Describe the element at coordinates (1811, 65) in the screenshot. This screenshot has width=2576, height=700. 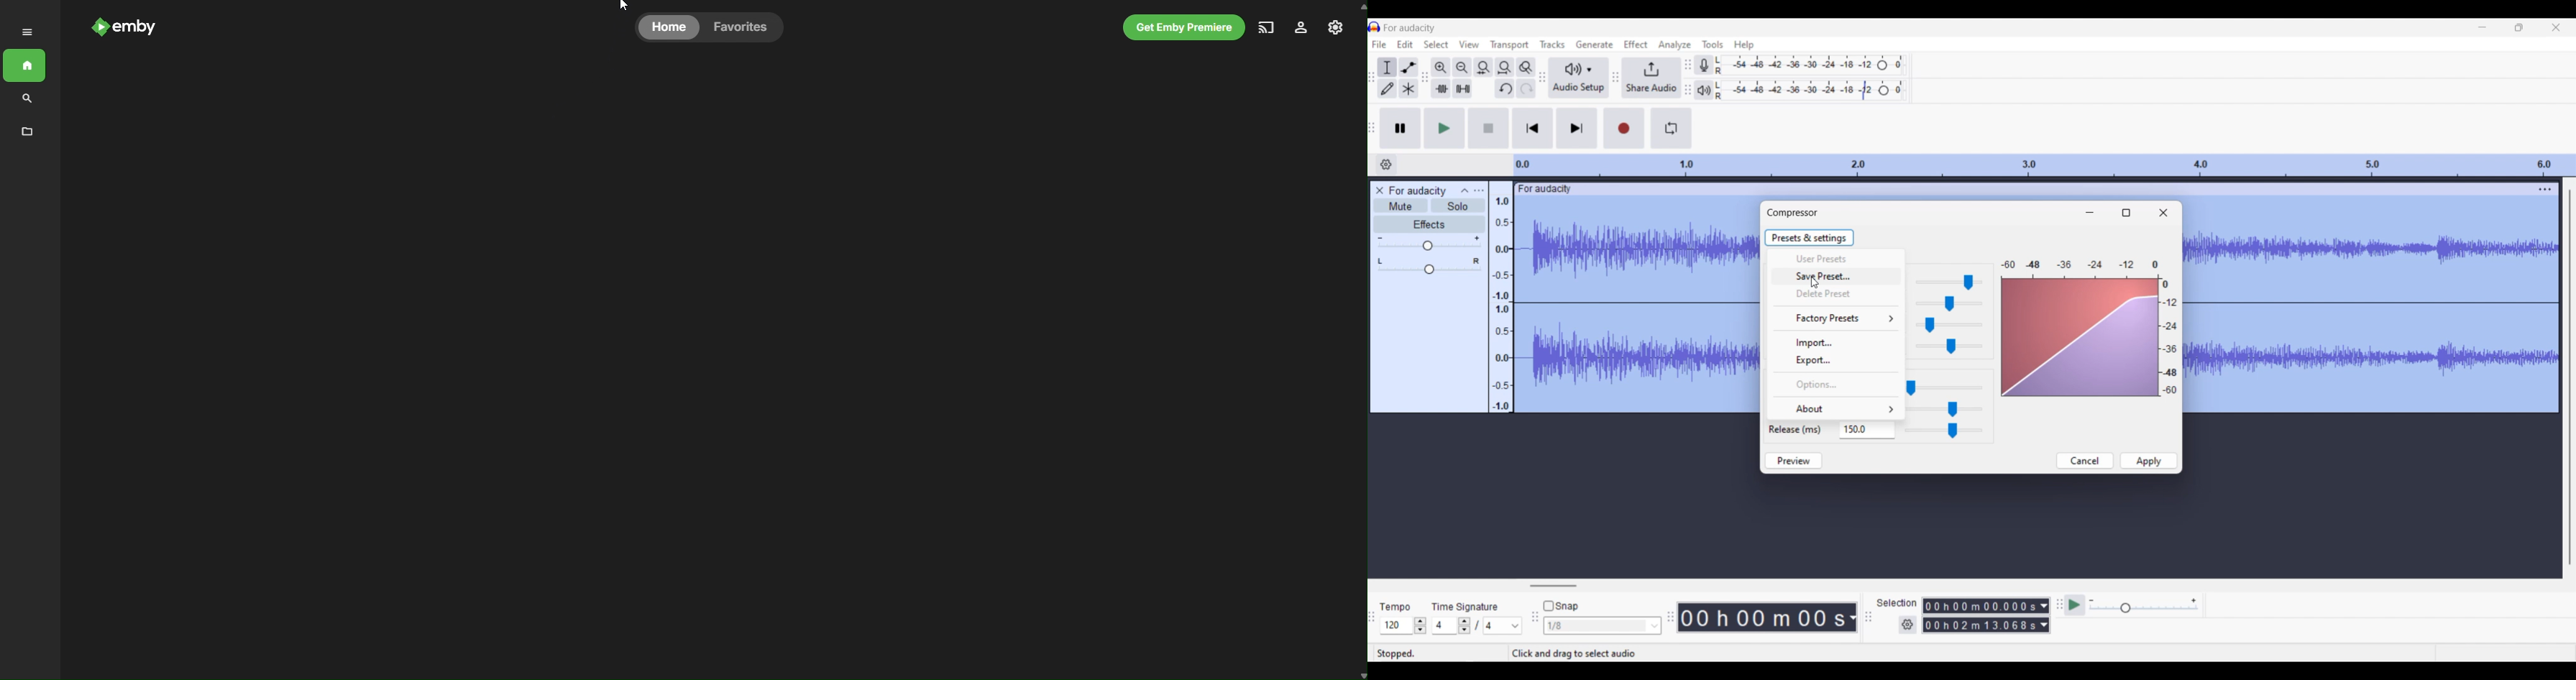
I see `Recording level` at that location.